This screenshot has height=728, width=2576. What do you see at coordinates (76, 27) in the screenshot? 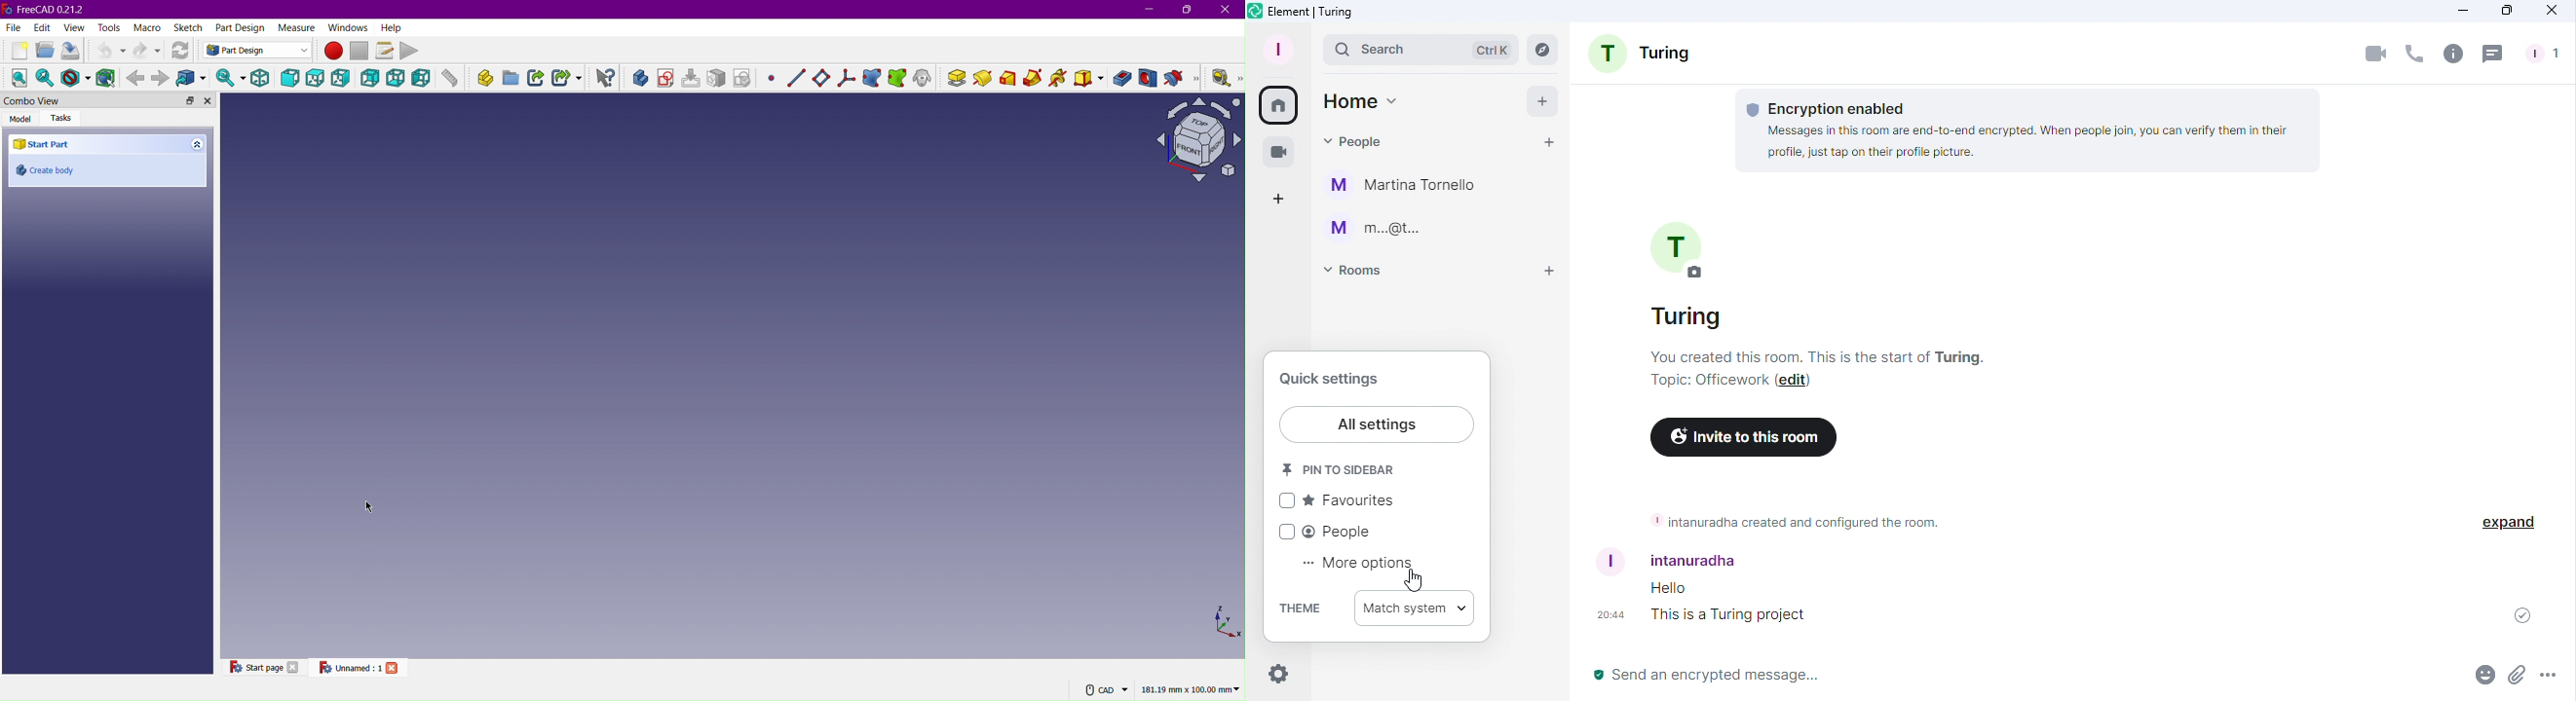
I see `View` at bounding box center [76, 27].